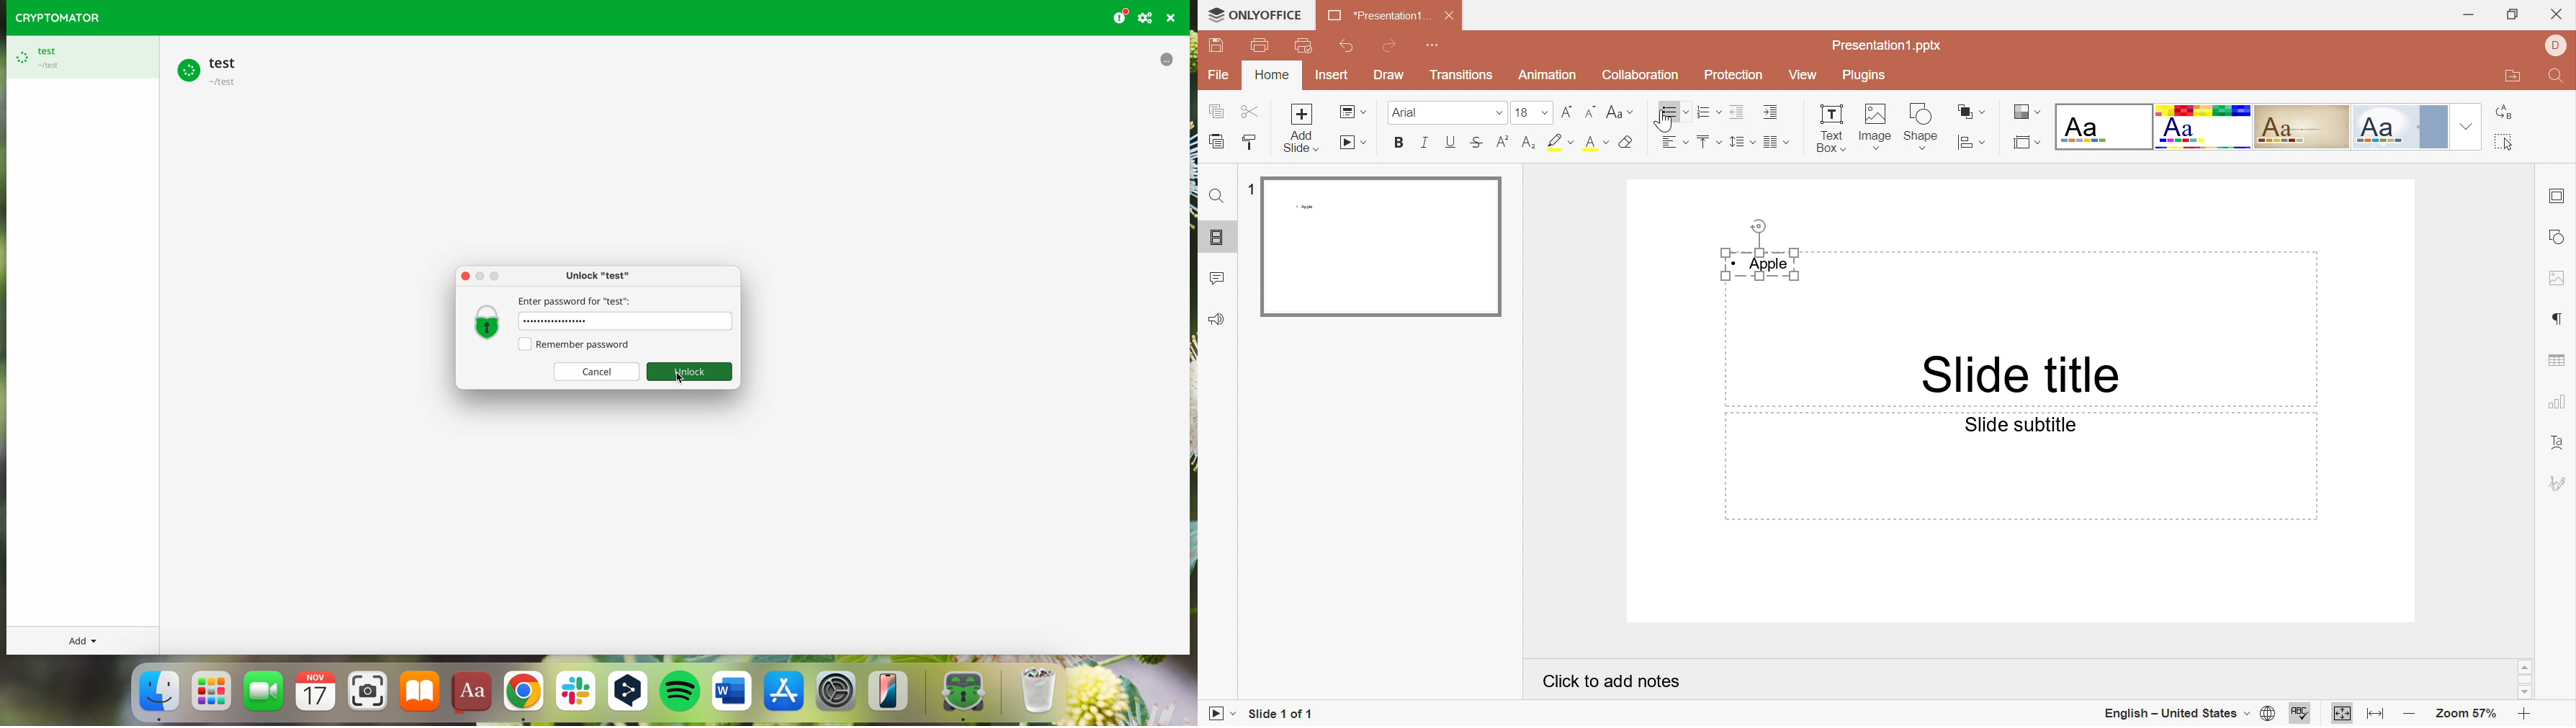 This screenshot has height=728, width=2576. I want to click on chart settings, so click(2557, 405).